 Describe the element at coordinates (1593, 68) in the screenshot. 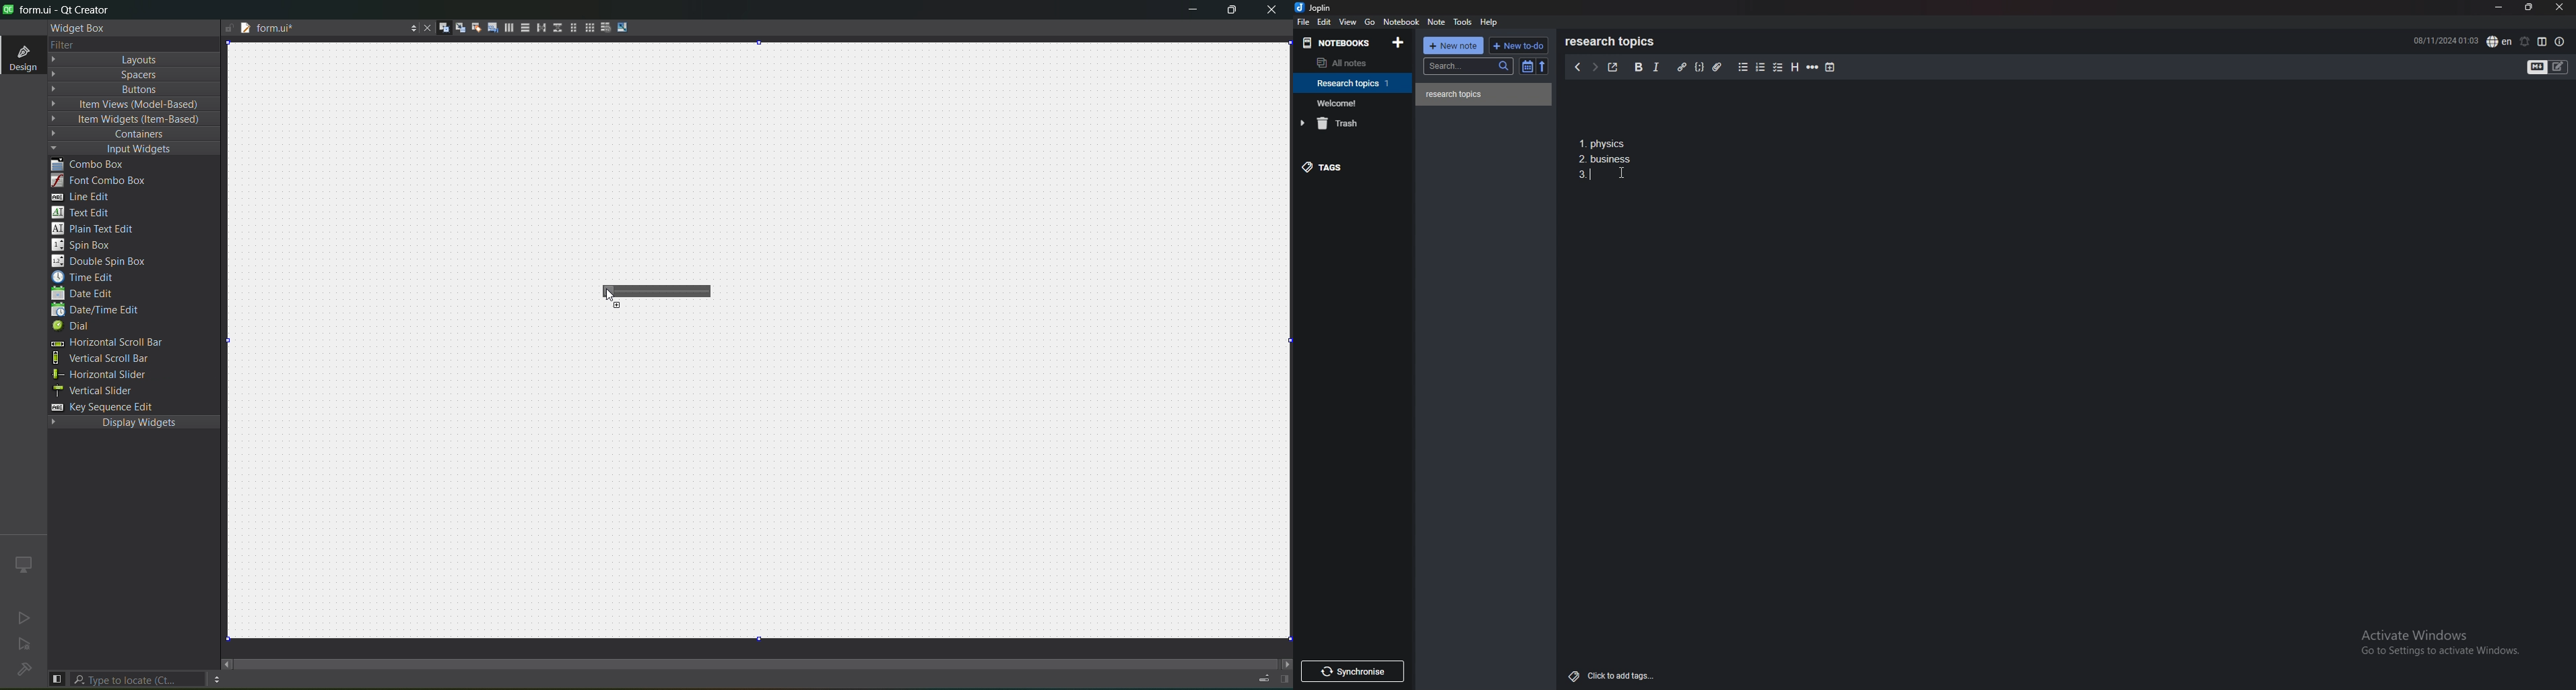

I see `next` at that location.